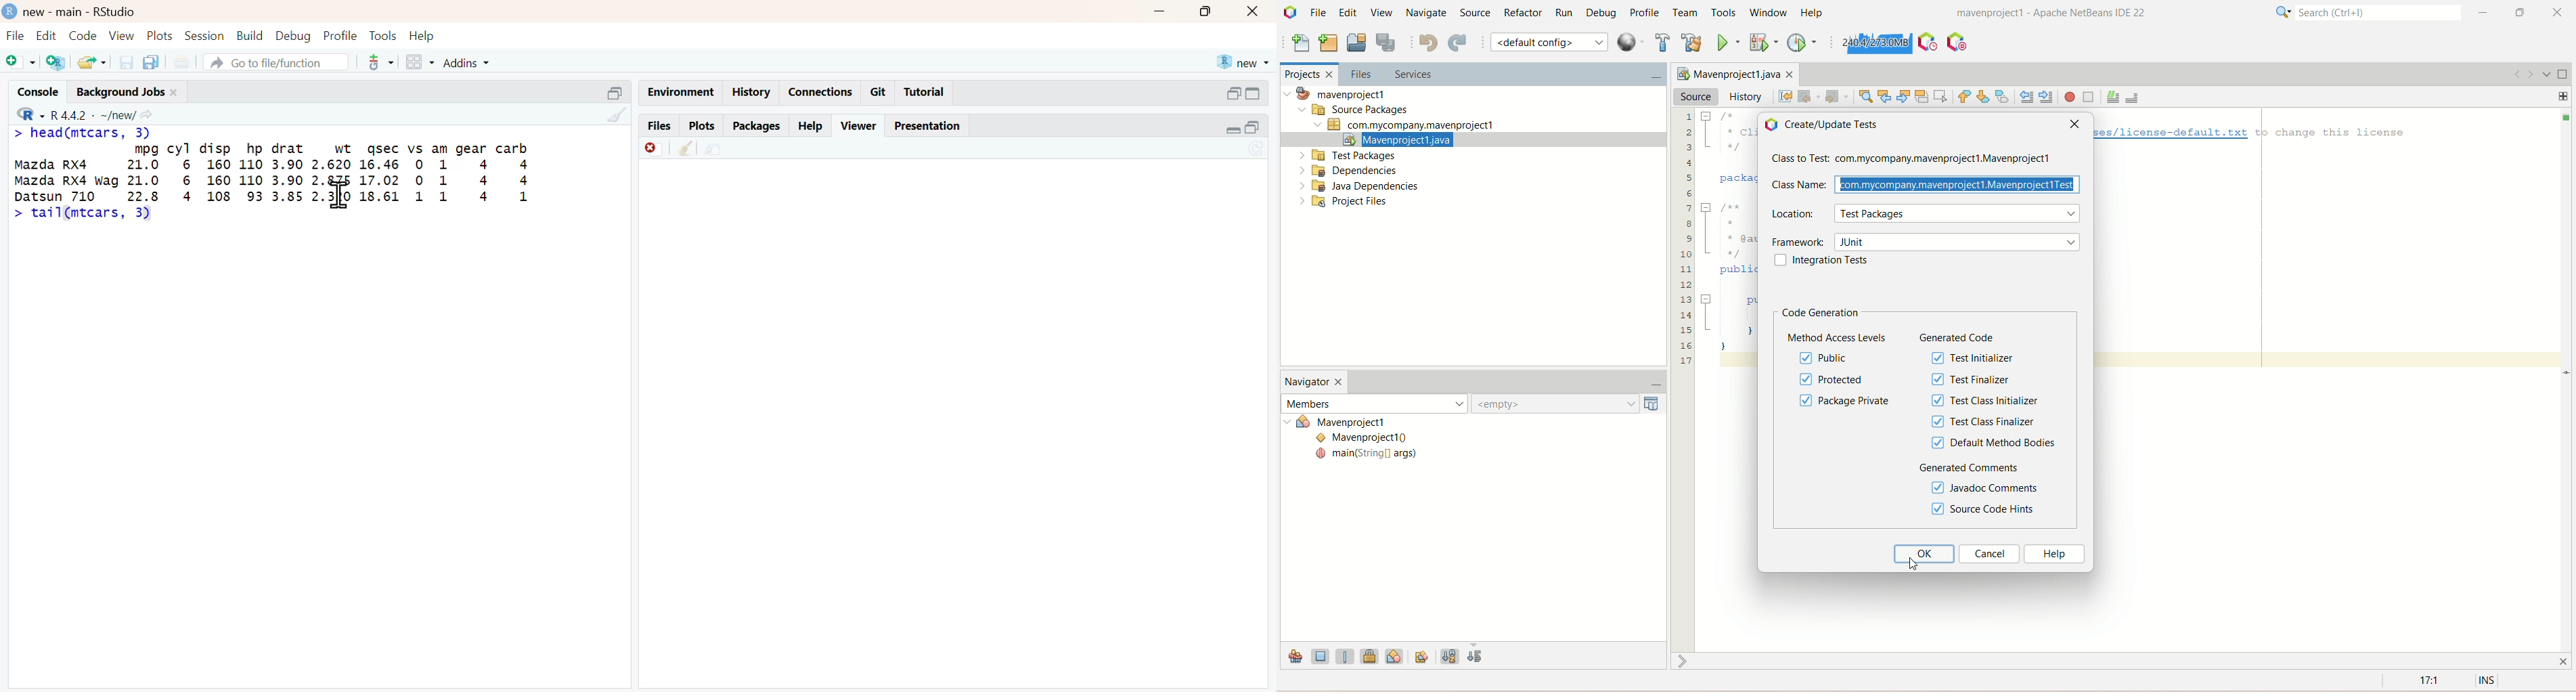 The width and height of the screenshot is (2576, 700). What do you see at coordinates (1686, 14) in the screenshot?
I see `team` at bounding box center [1686, 14].